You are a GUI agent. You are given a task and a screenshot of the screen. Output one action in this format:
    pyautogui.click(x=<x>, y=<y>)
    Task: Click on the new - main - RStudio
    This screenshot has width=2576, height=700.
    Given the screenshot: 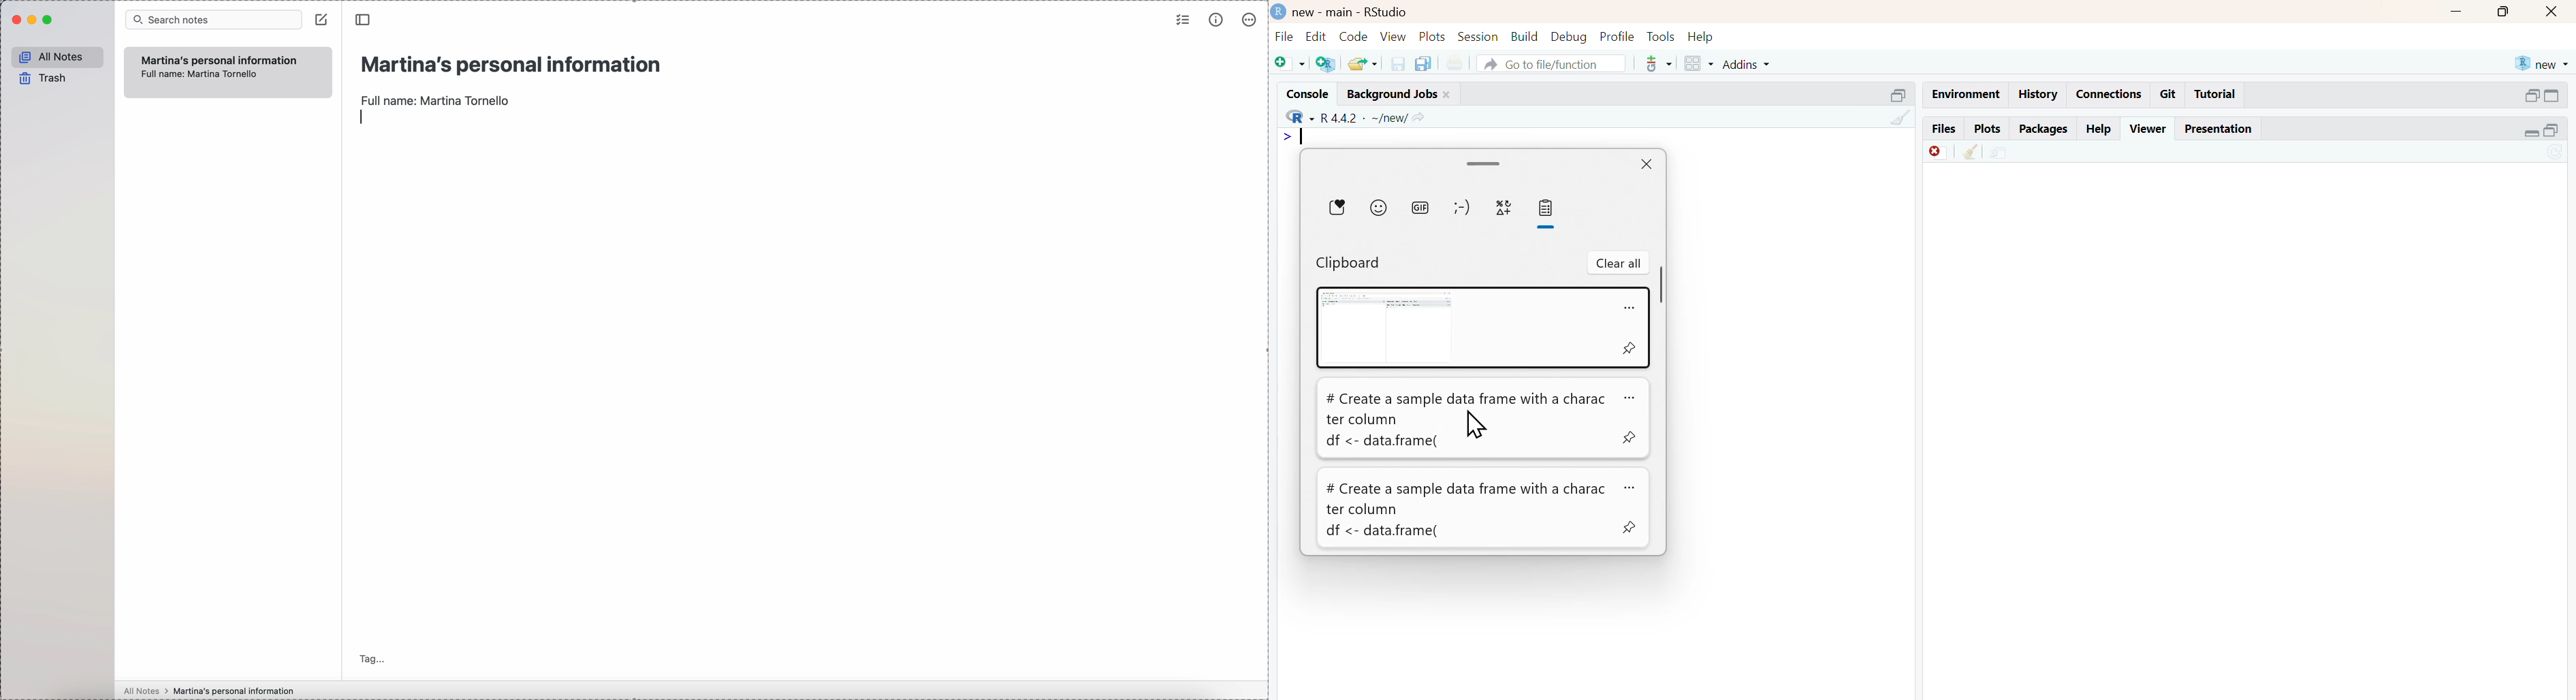 What is the action you would take?
    pyautogui.click(x=1352, y=12)
    